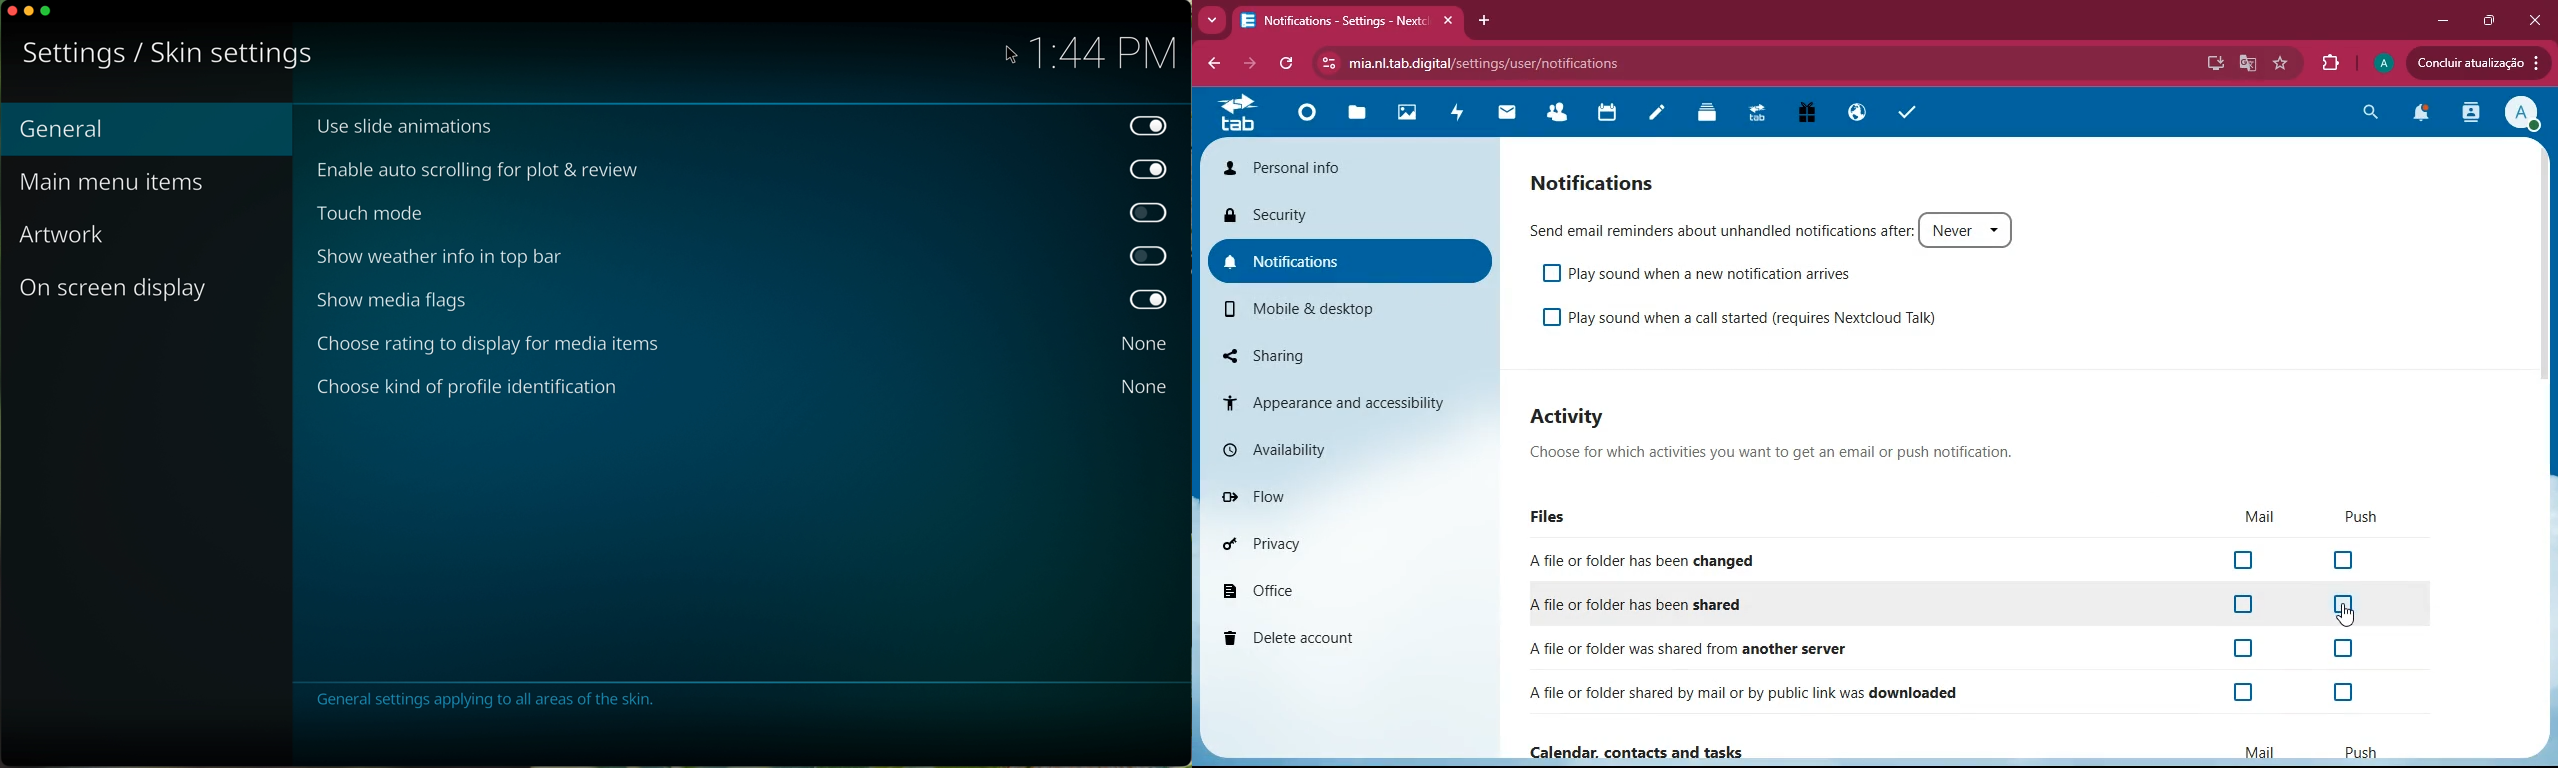  I want to click on notes, so click(1654, 115).